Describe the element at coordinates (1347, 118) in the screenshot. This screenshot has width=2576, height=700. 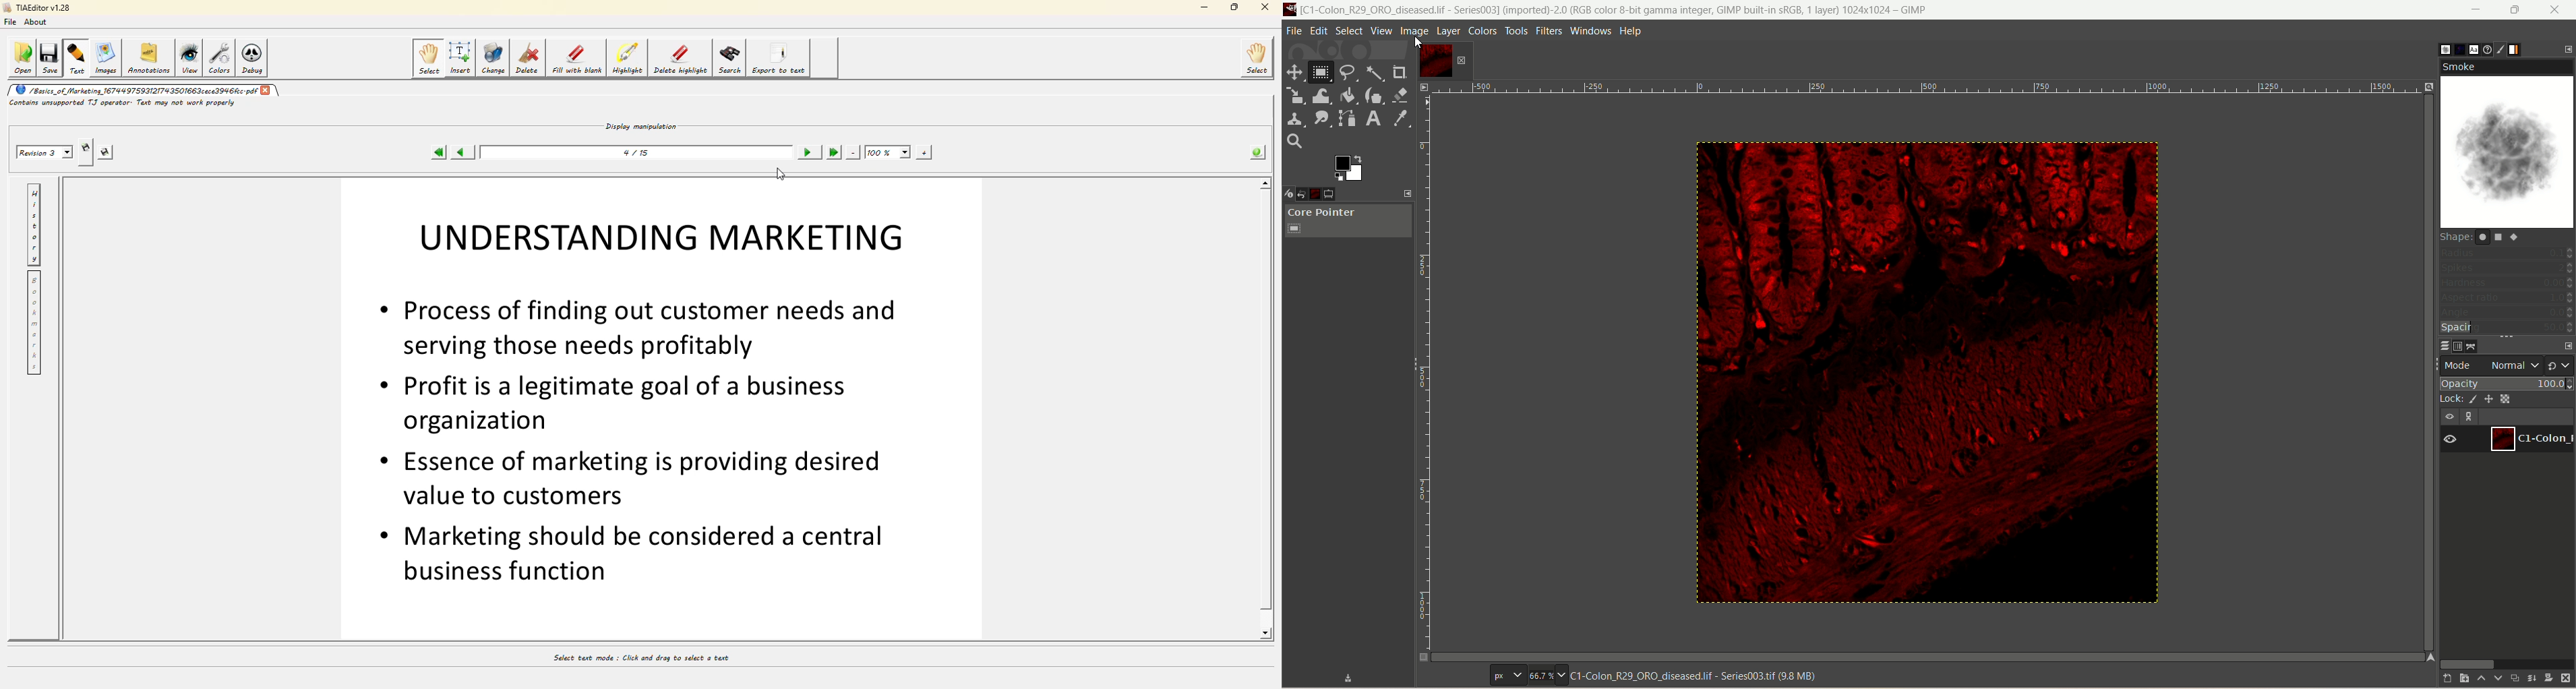
I see `path tool` at that location.